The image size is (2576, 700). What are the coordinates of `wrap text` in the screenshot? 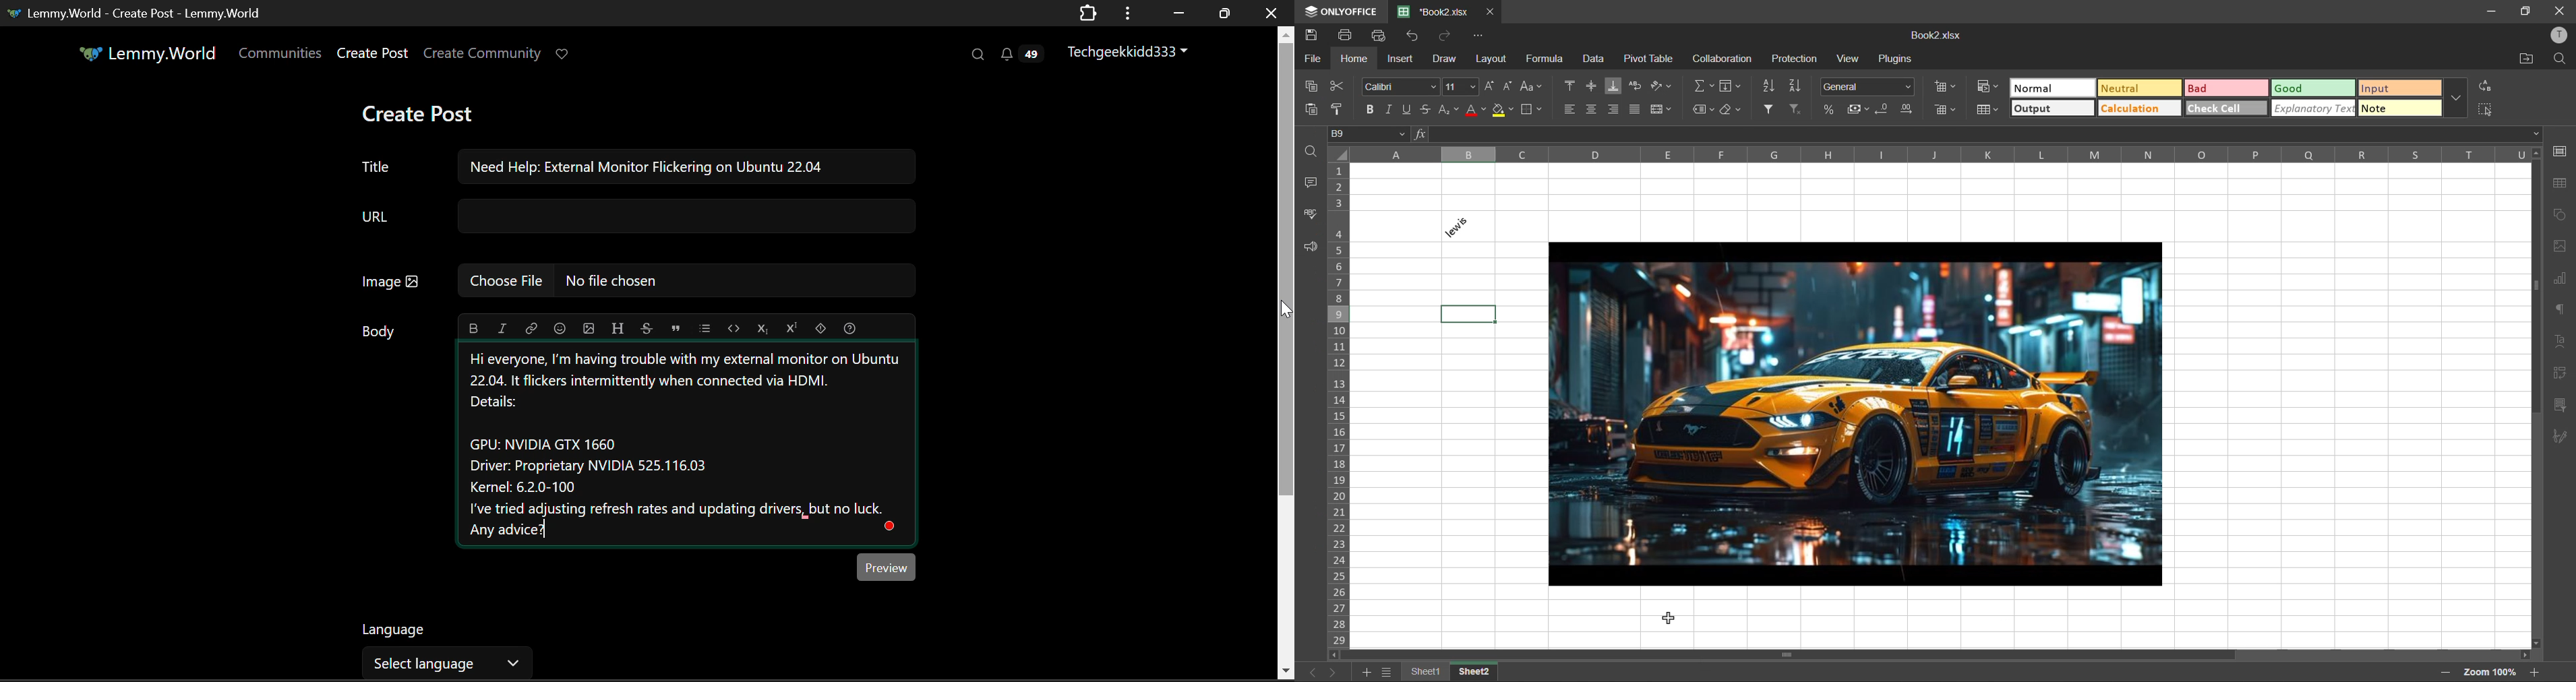 It's located at (1635, 85).